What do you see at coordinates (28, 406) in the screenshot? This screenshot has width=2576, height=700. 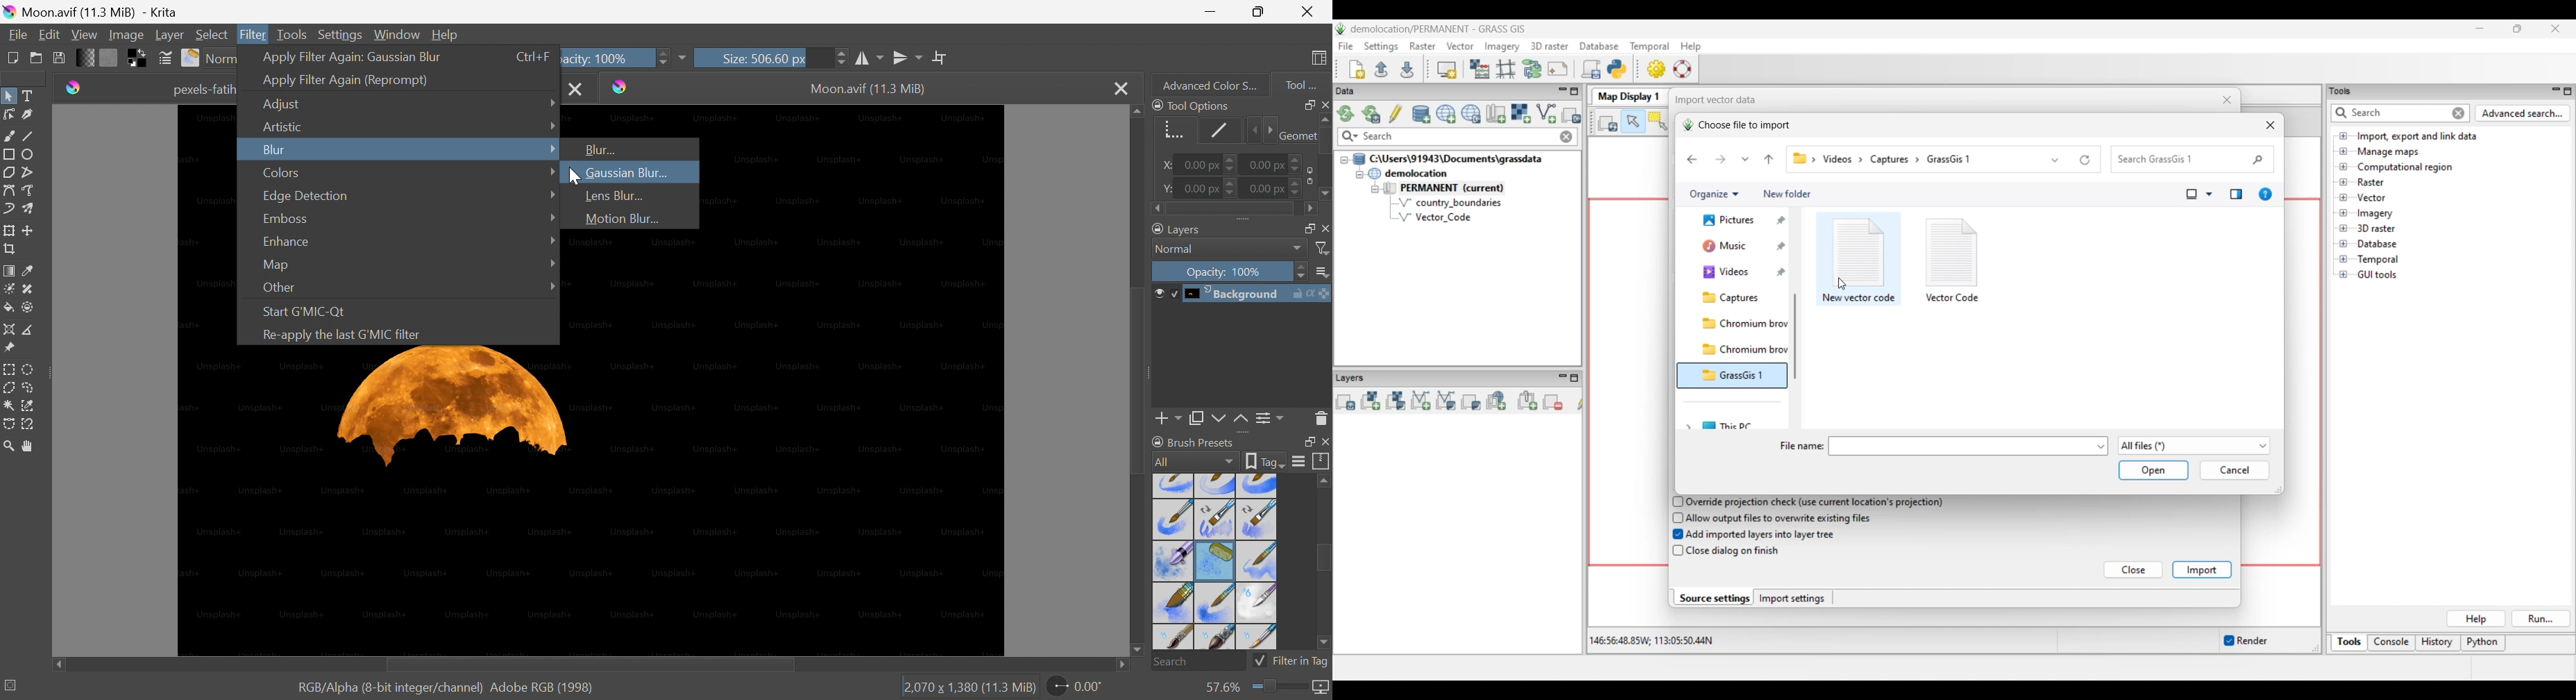 I see `Similar color selection tool` at bounding box center [28, 406].